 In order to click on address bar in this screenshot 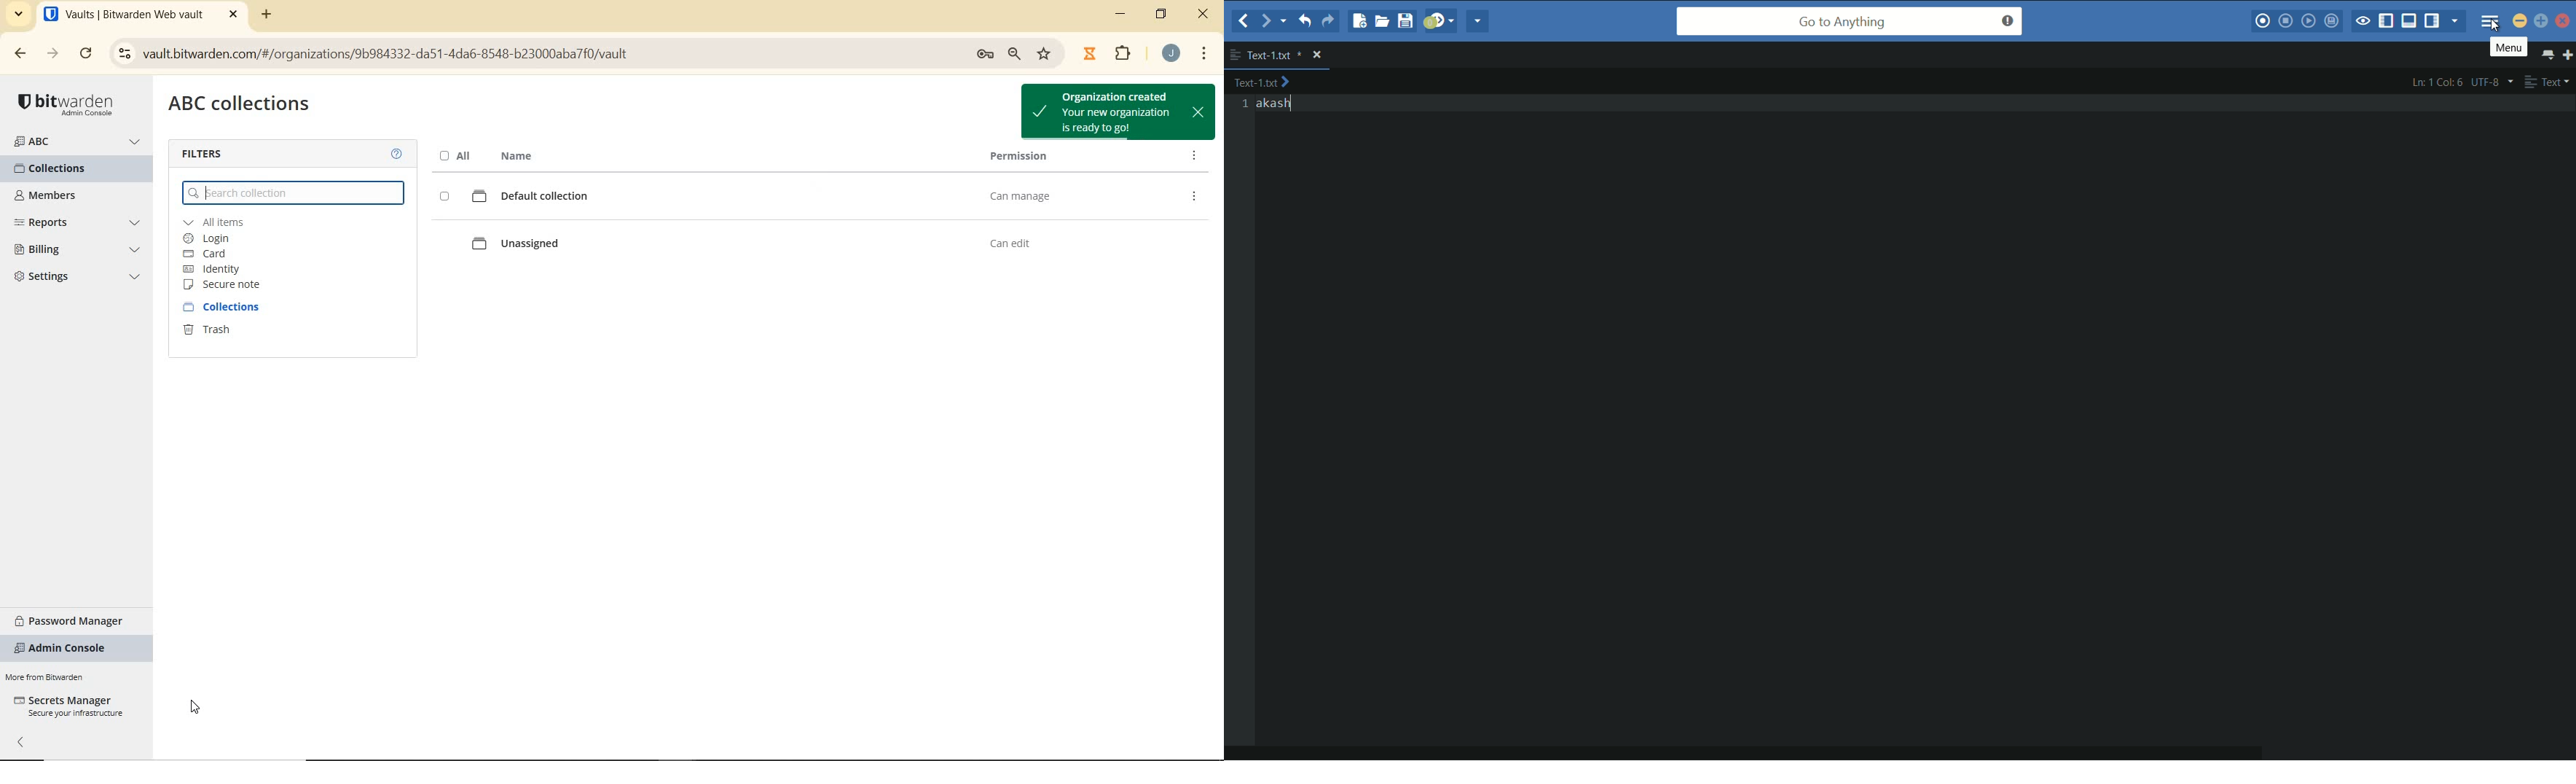, I will do `click(525, 52)`.